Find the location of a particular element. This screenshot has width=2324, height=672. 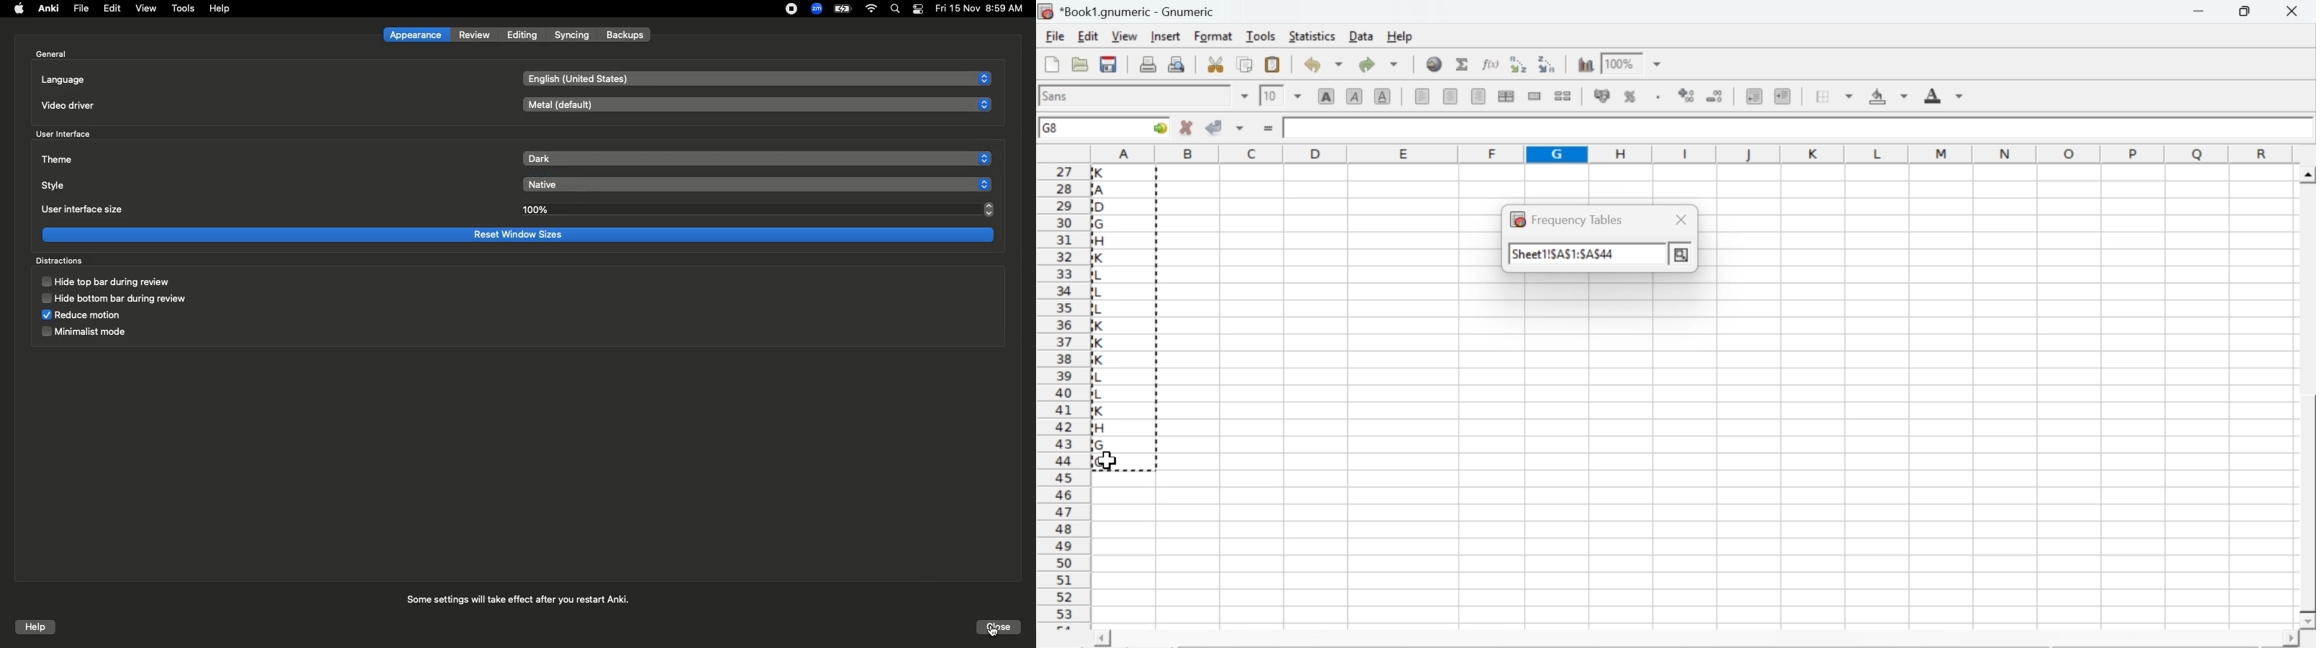

G8 is located at coordinates (1053, 128).